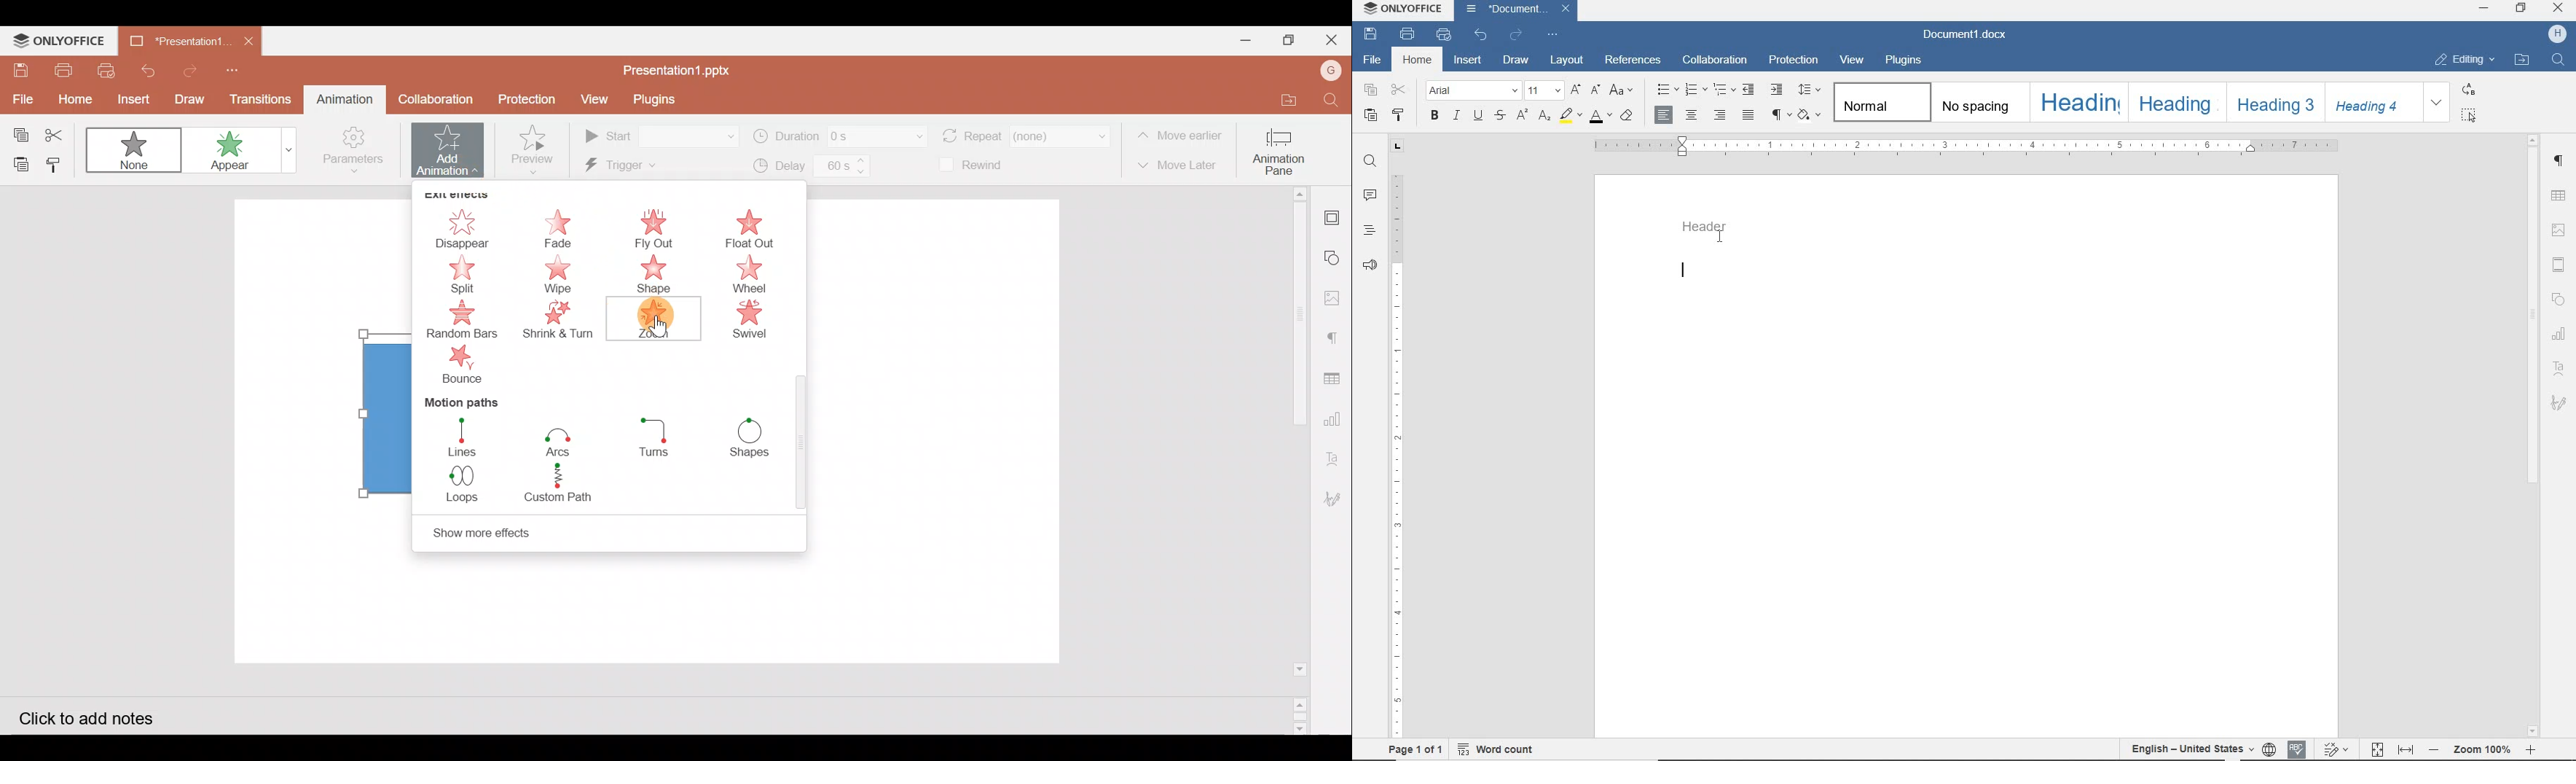 Image resolution: width=2576 pixels, height=784 pixels. What do you see at coordinates (2335, 748) in the screenshot?
I see `track changes` at bounding box center [2335, 748].